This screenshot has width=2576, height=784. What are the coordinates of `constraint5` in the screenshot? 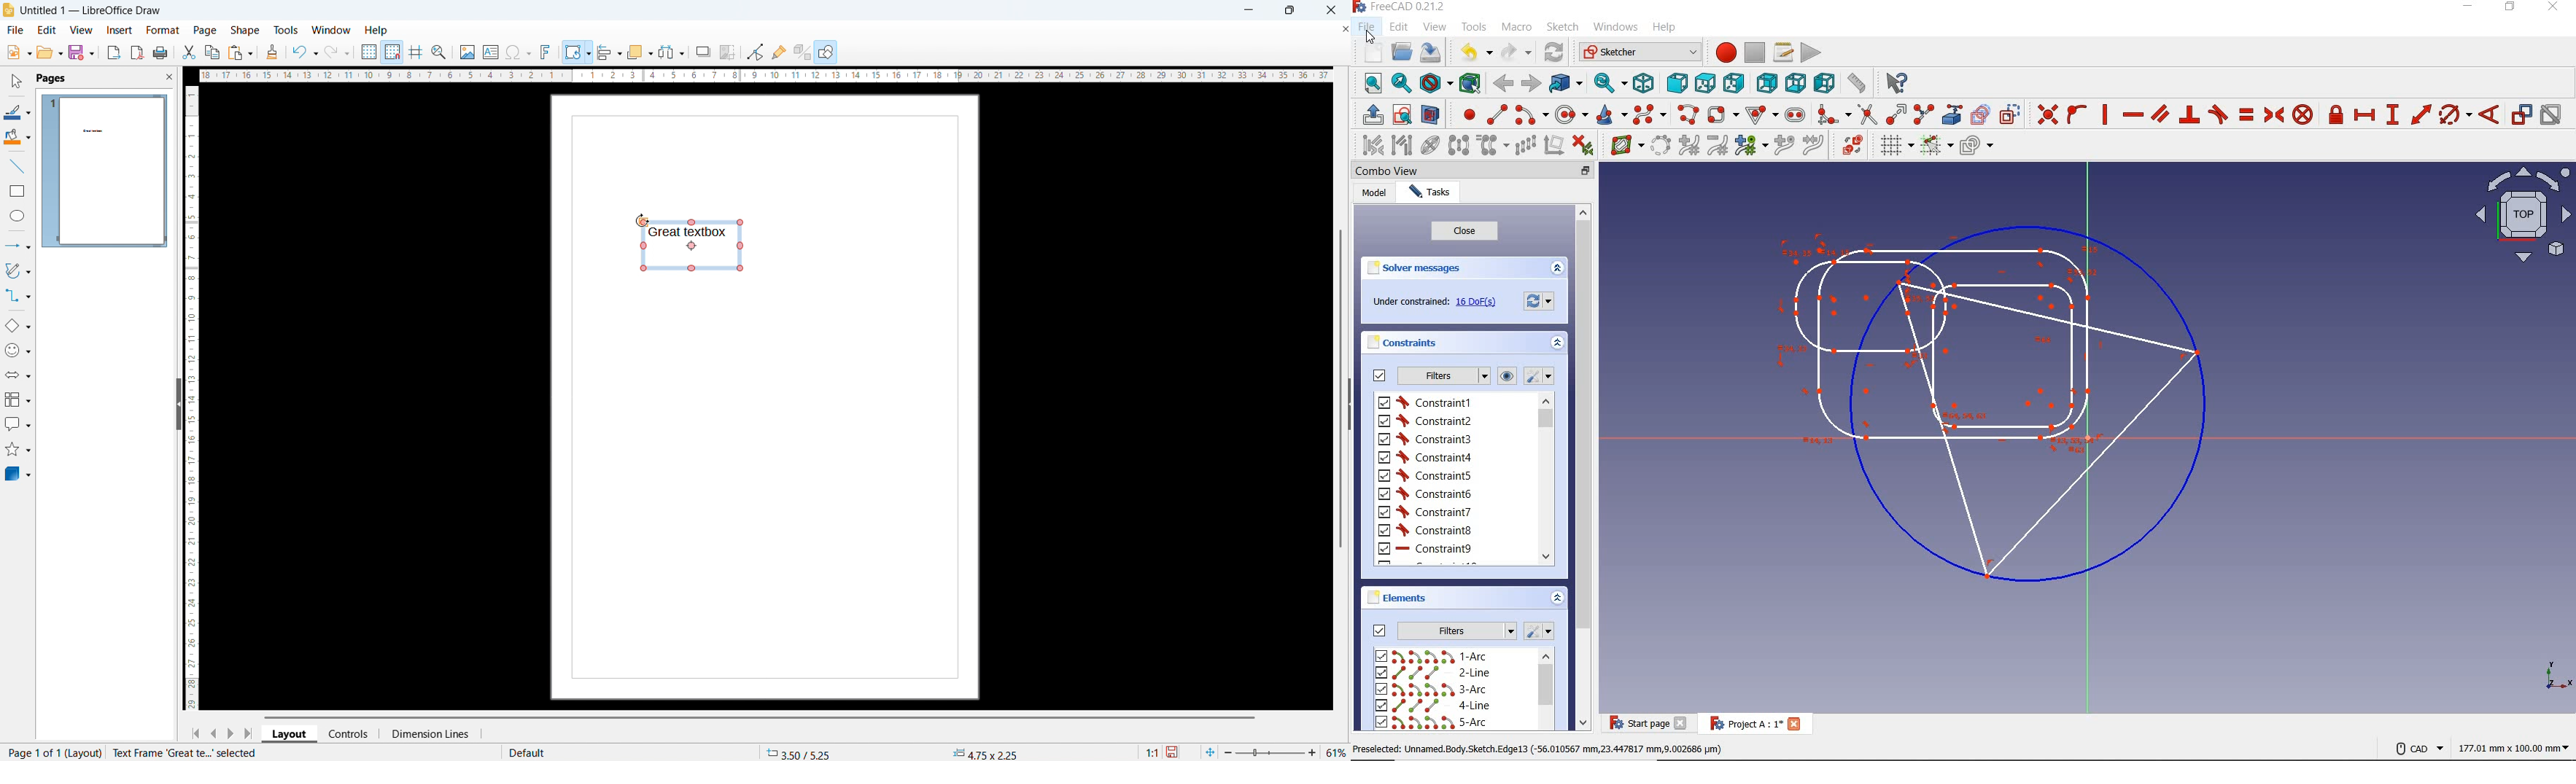 It's located at (1424, 475).